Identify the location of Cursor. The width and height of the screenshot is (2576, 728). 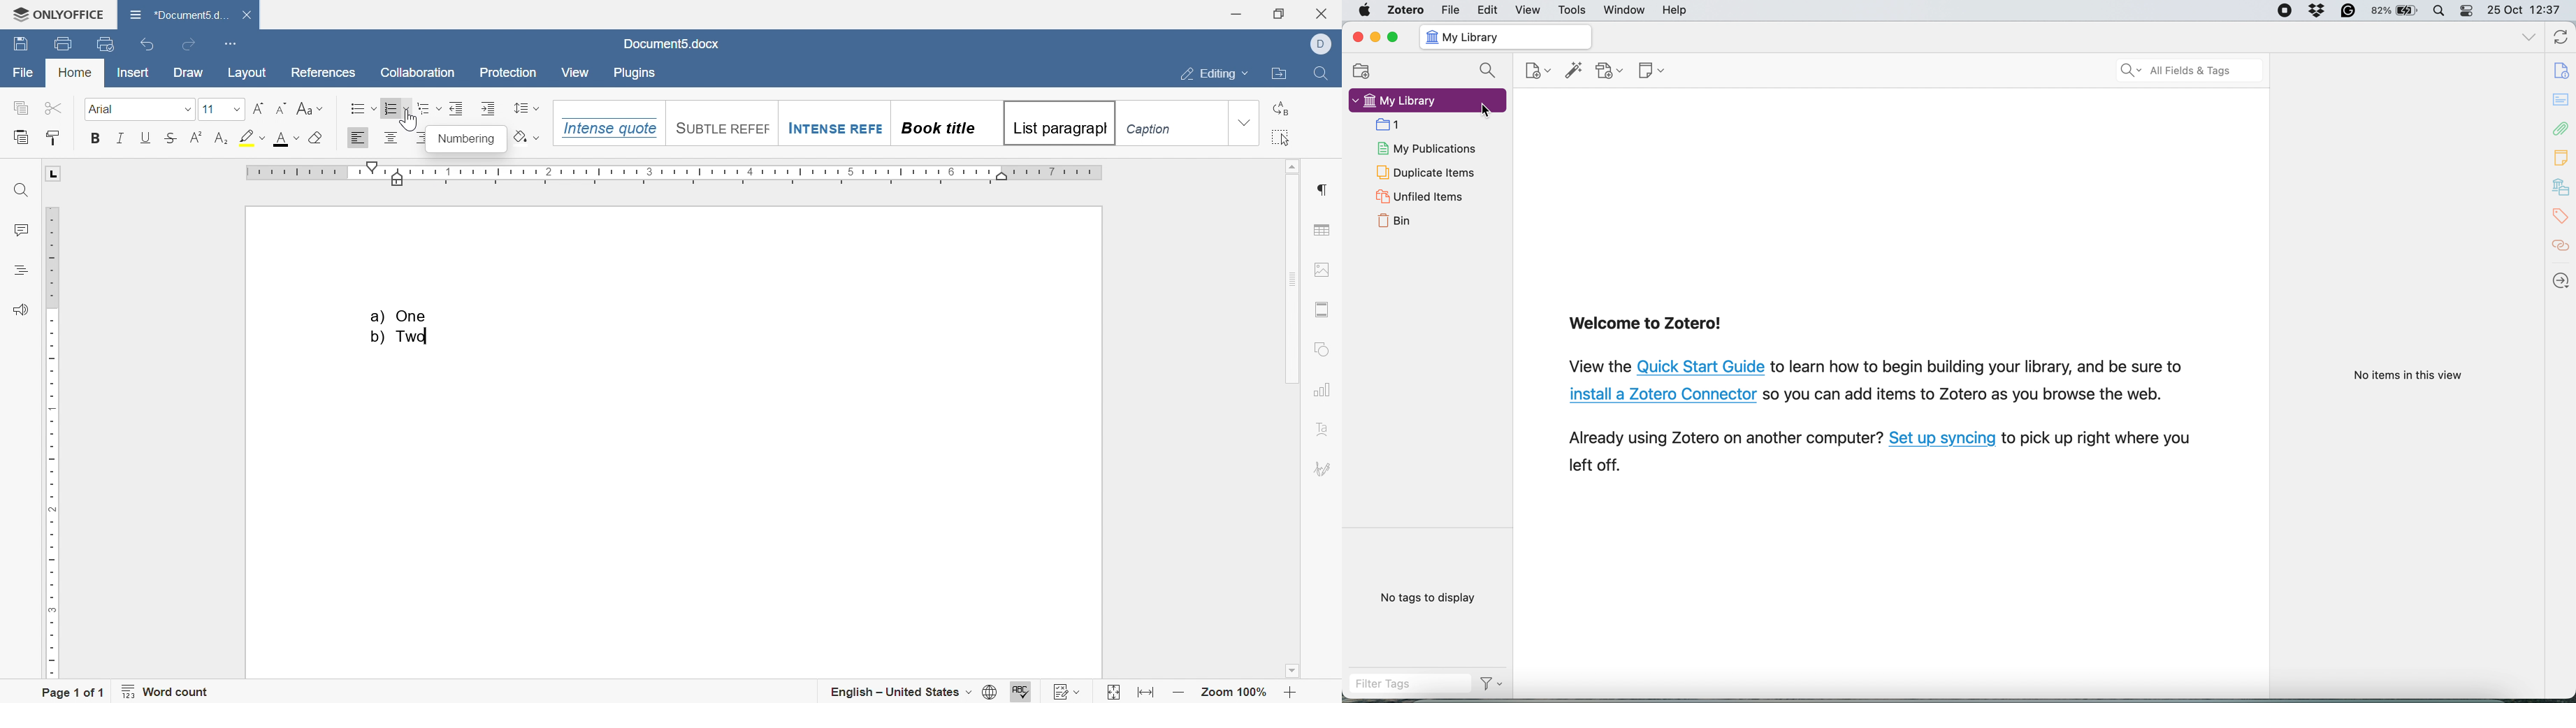
(411, 121).